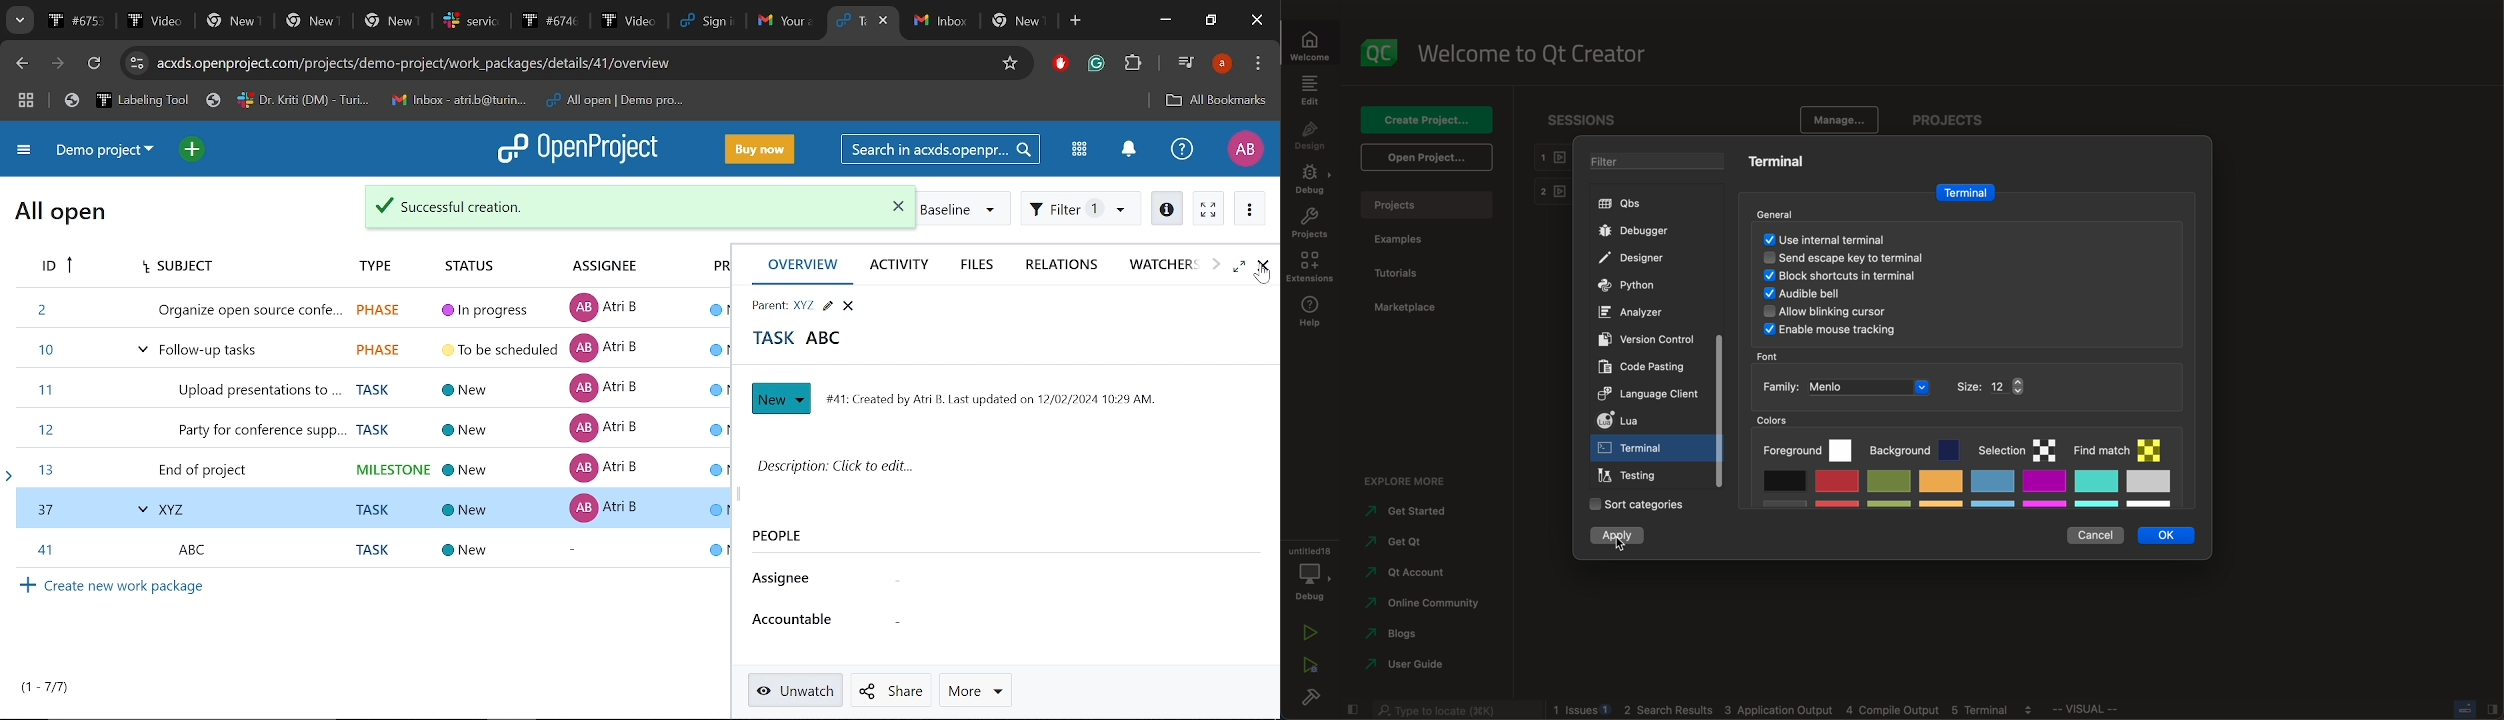 This screenshot has height=728, width=2520. Describe the element at coordinates (110, 151) in the screenshot. I see `Current project` at that location.